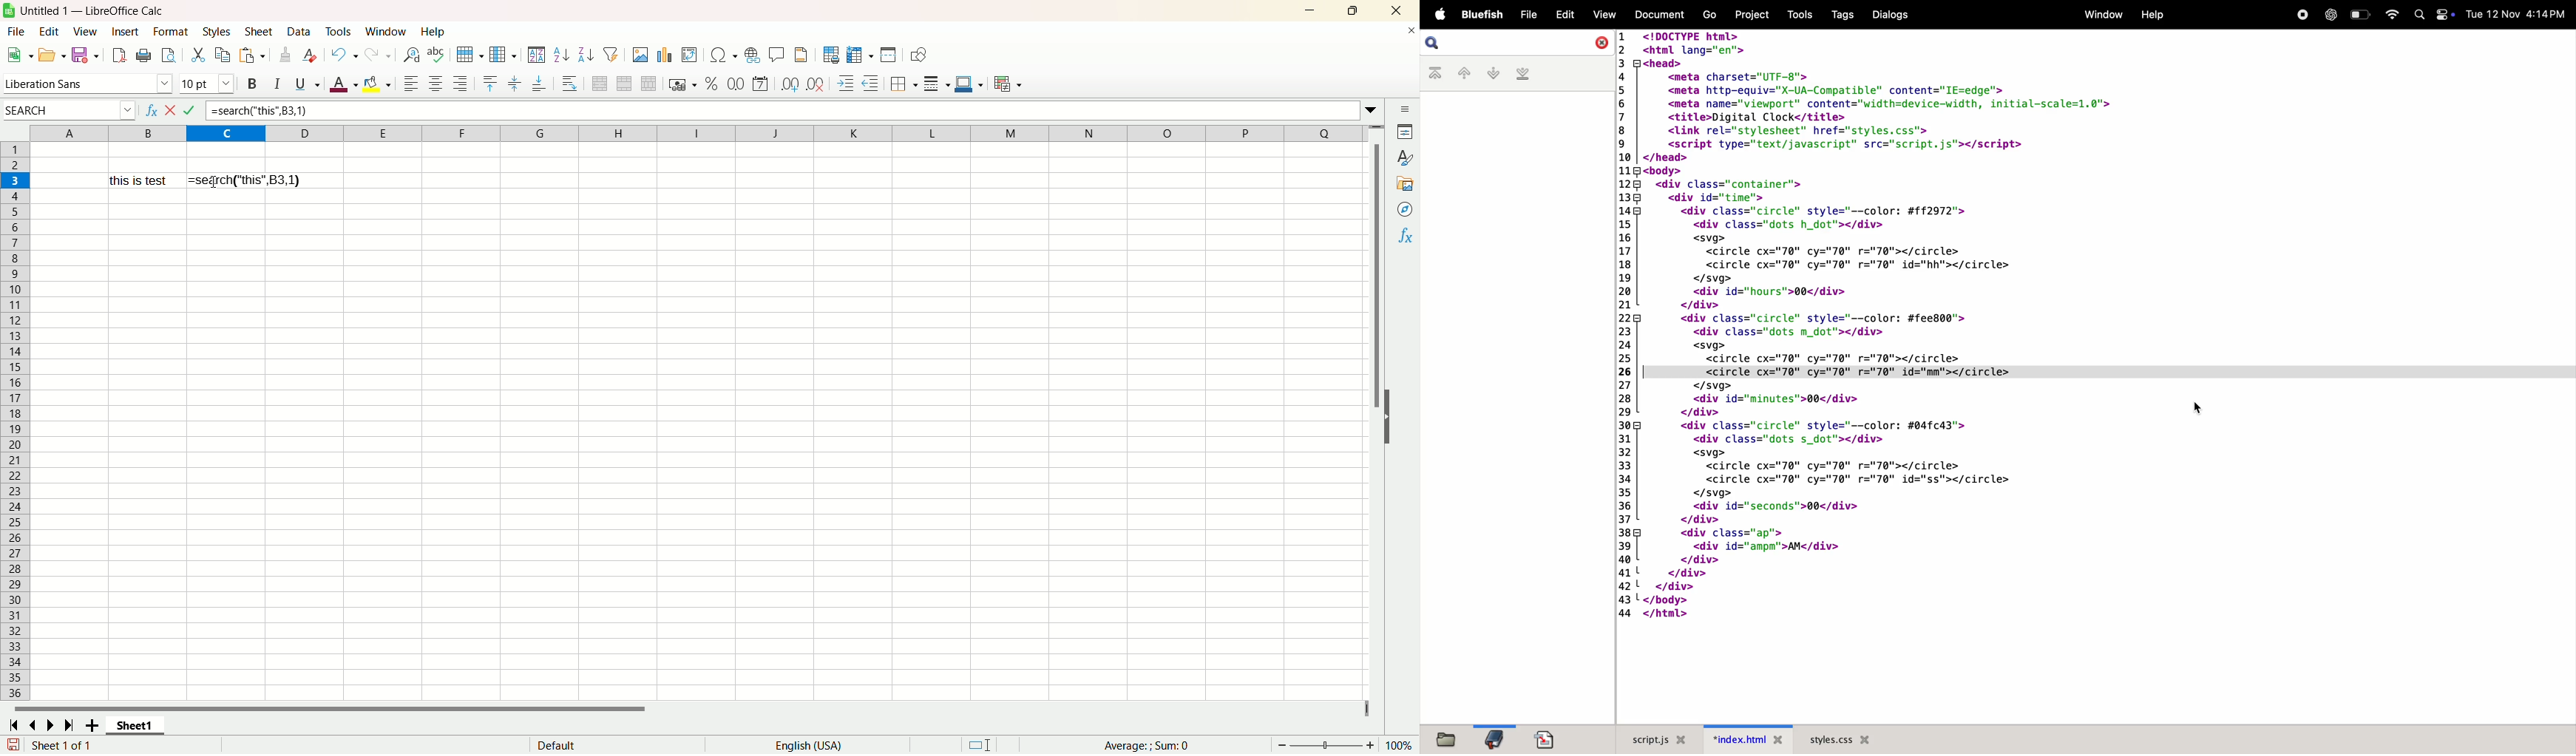 The width and height of the screenshot is (2576, 756). Describe the element at coordinates (379, 82) in the screenshot. I see `background color` at that location.